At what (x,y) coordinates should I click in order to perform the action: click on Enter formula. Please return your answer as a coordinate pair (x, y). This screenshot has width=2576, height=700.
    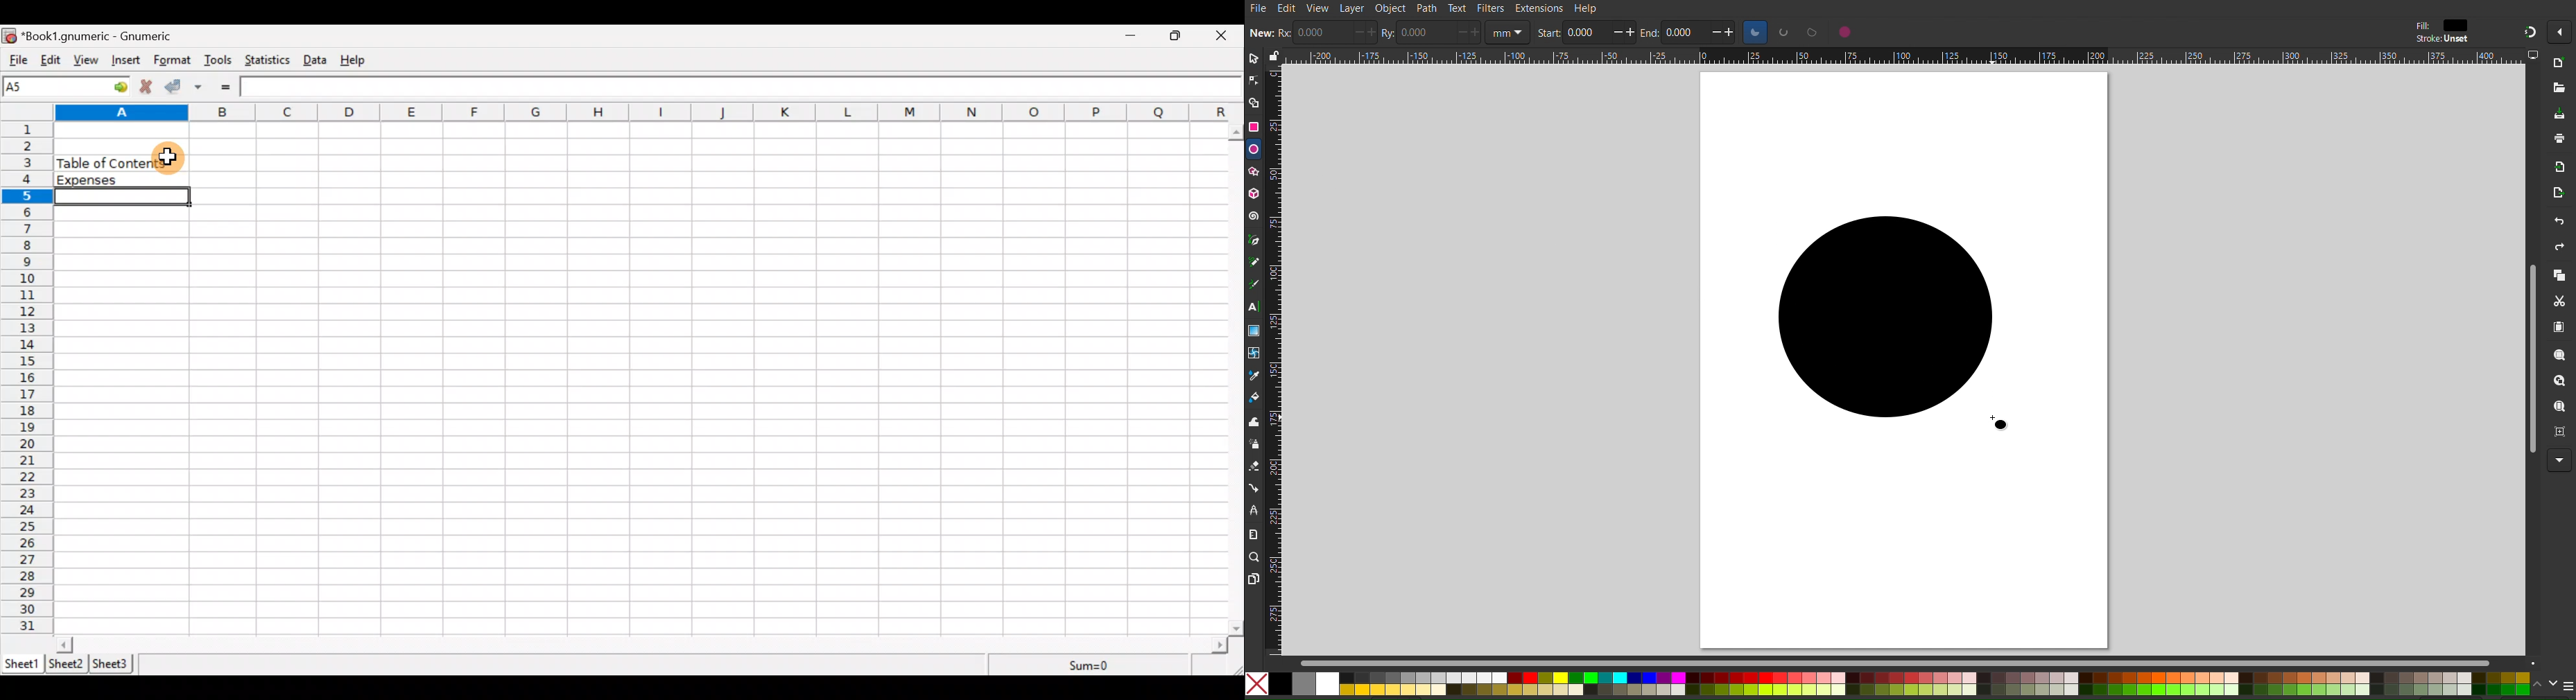
    Looking at the image, I should click on (233, 87).